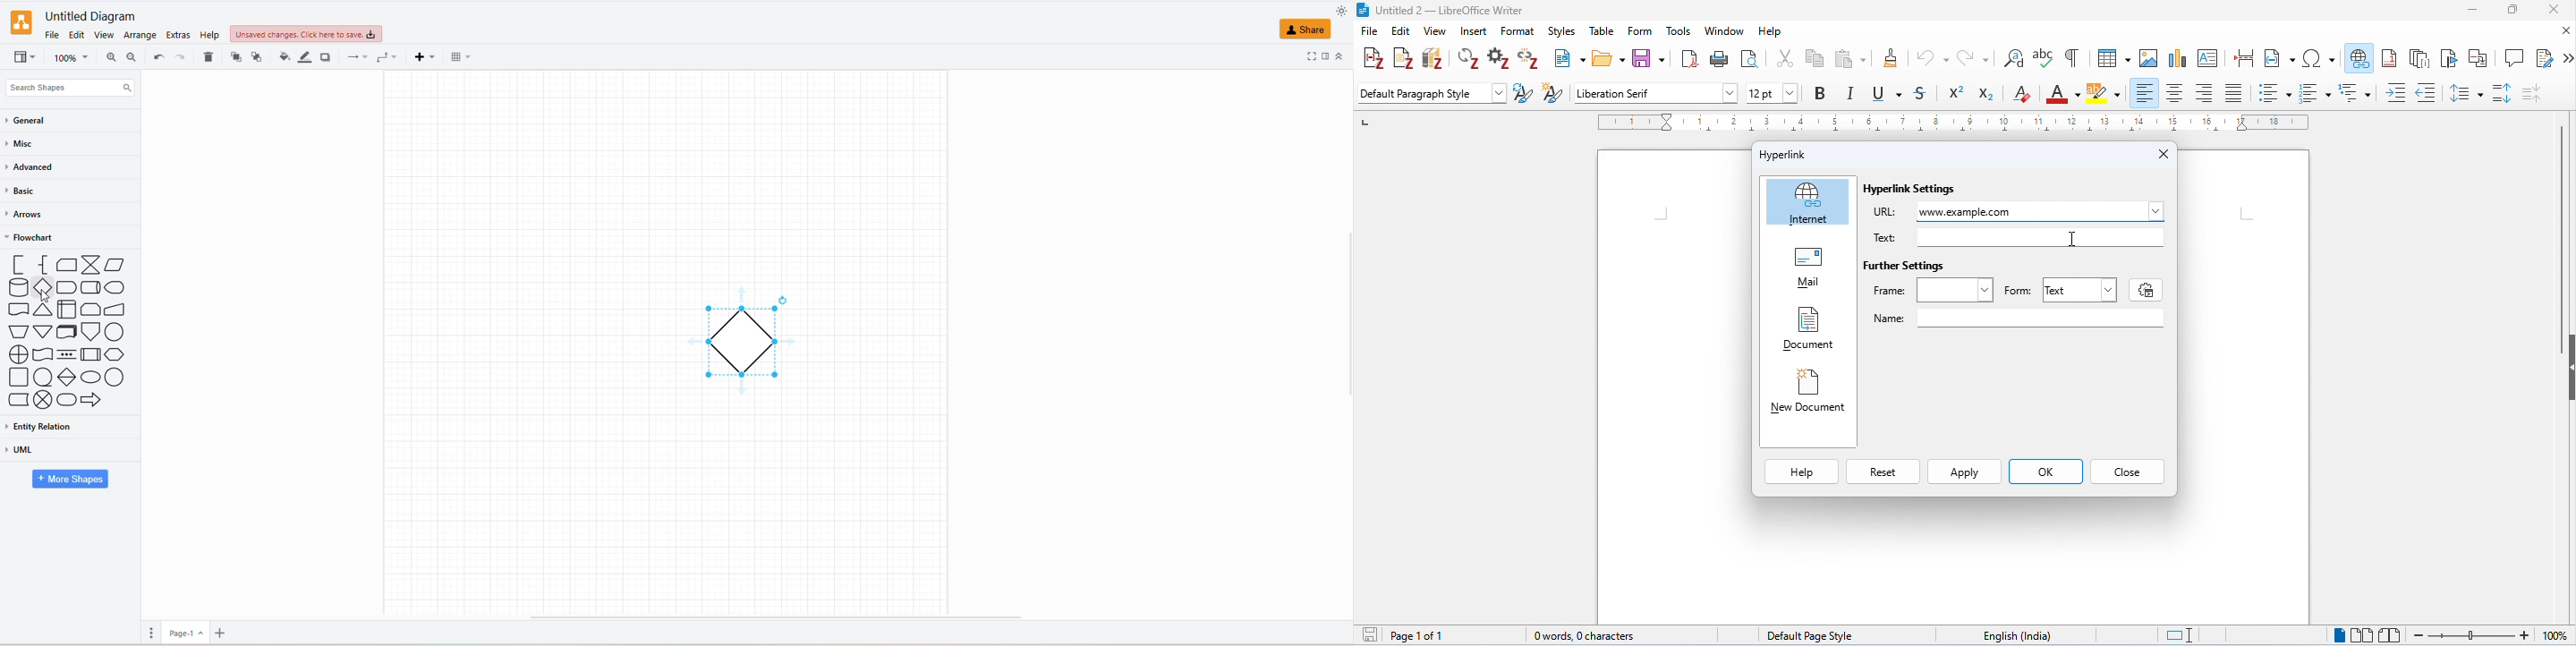 This screenshot has width=2576, height=672. What do you see at coordinates (1889, 470) in the screenshot?
I see `Reset` at bounding box center [1889, 470].